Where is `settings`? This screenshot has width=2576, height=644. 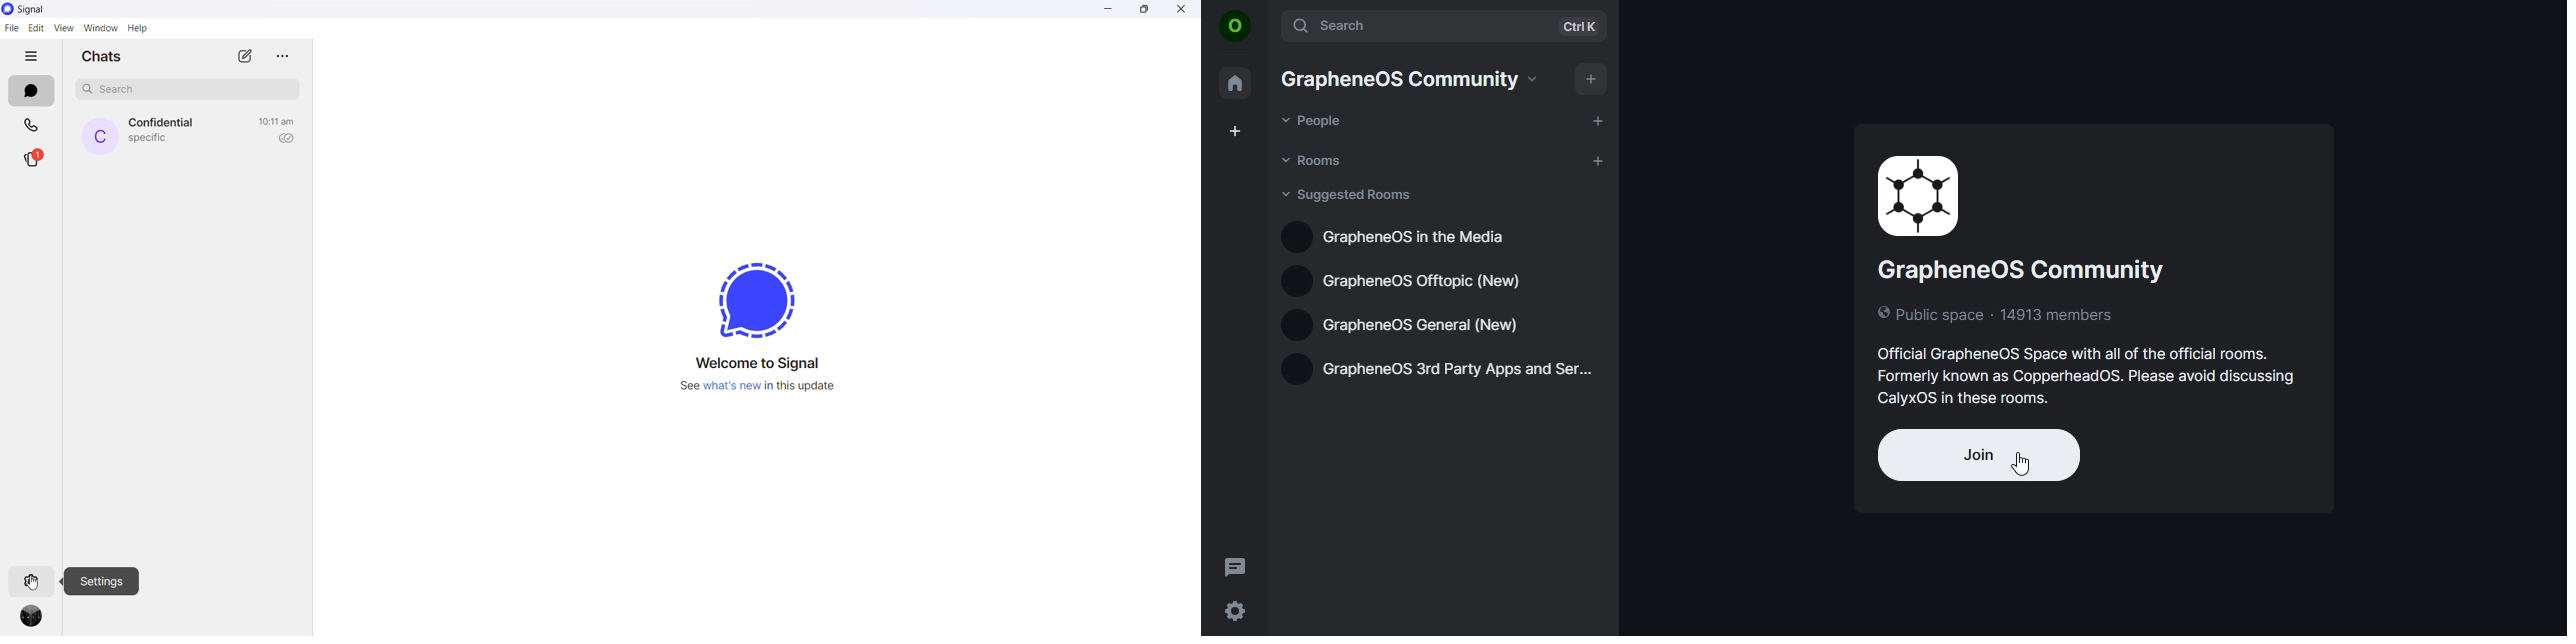 settings is located at coordinates (33, 580).